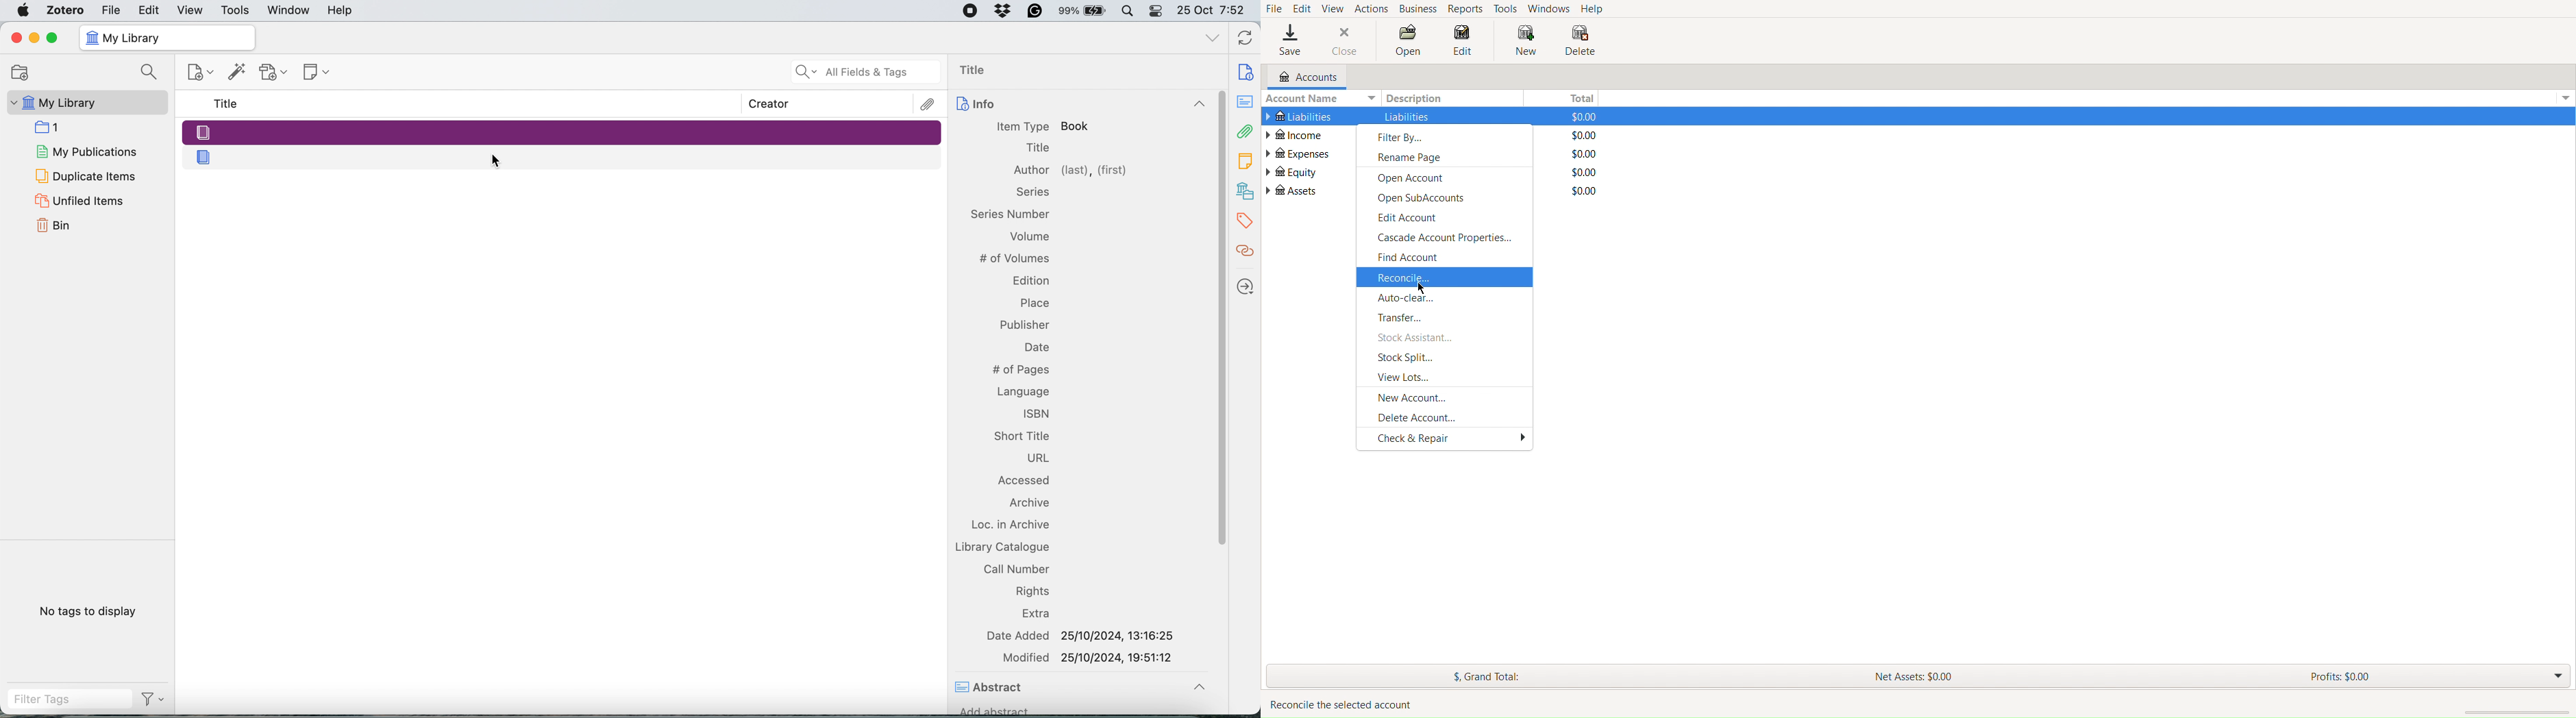 Image resolution: width=2576 pixels, height=728 pixels. I want to click on Duplicate Items, so click(84, 175).